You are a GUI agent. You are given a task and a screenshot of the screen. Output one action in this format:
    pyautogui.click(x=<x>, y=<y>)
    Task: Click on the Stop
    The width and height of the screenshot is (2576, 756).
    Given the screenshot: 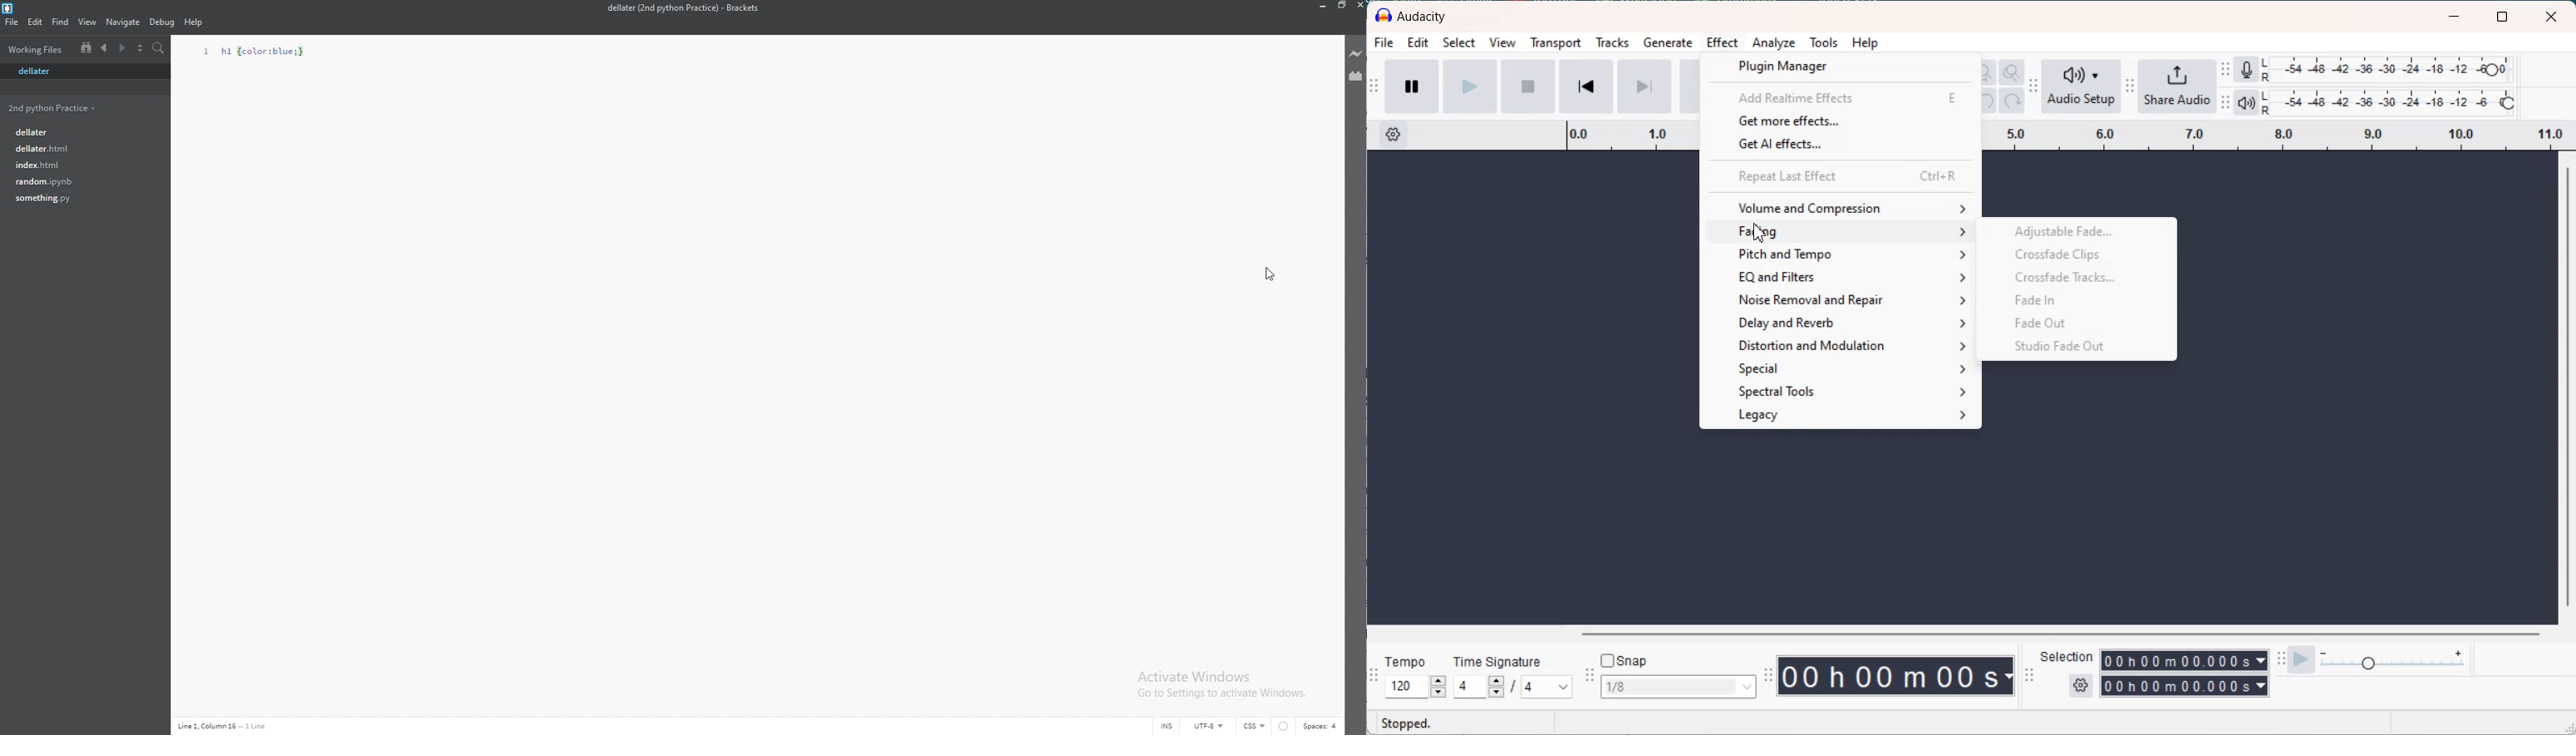 What is the action you would take?
    pyautogui.click(x=1527, y=87)
    